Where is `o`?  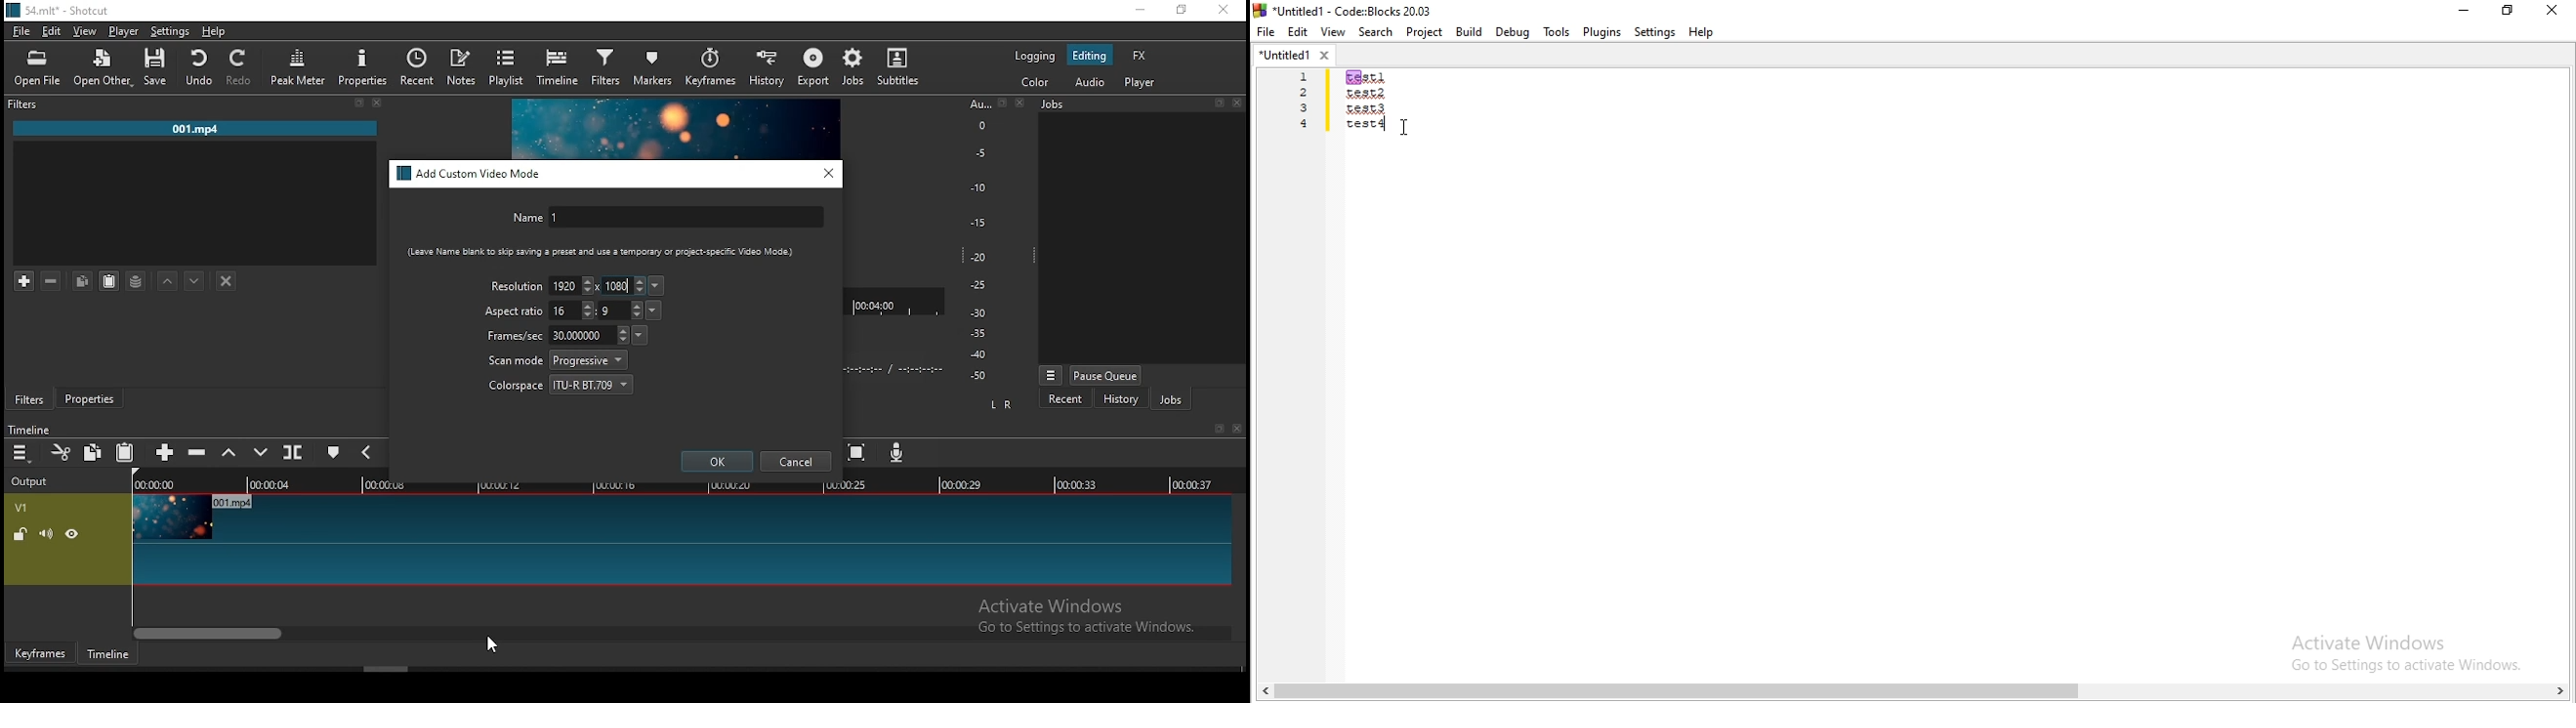 o is located at coordinates (975, 124).